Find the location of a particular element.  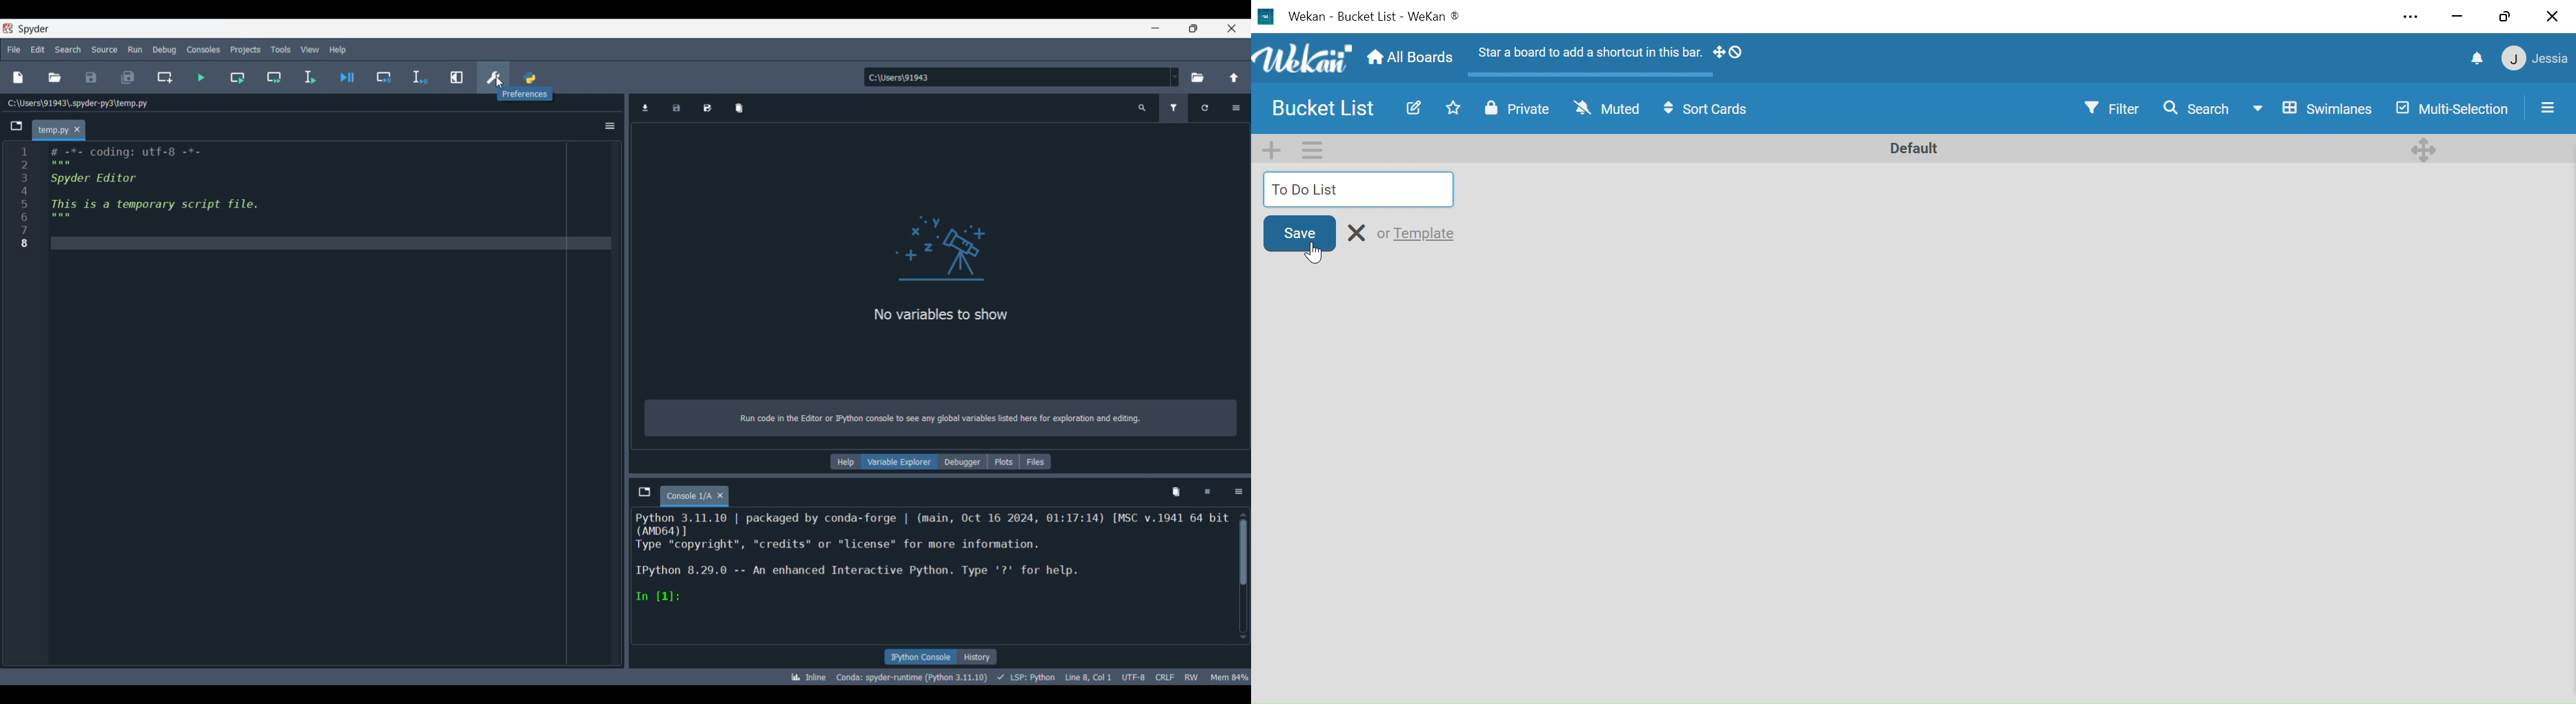

IPython console is located at coordinates (920, 656).